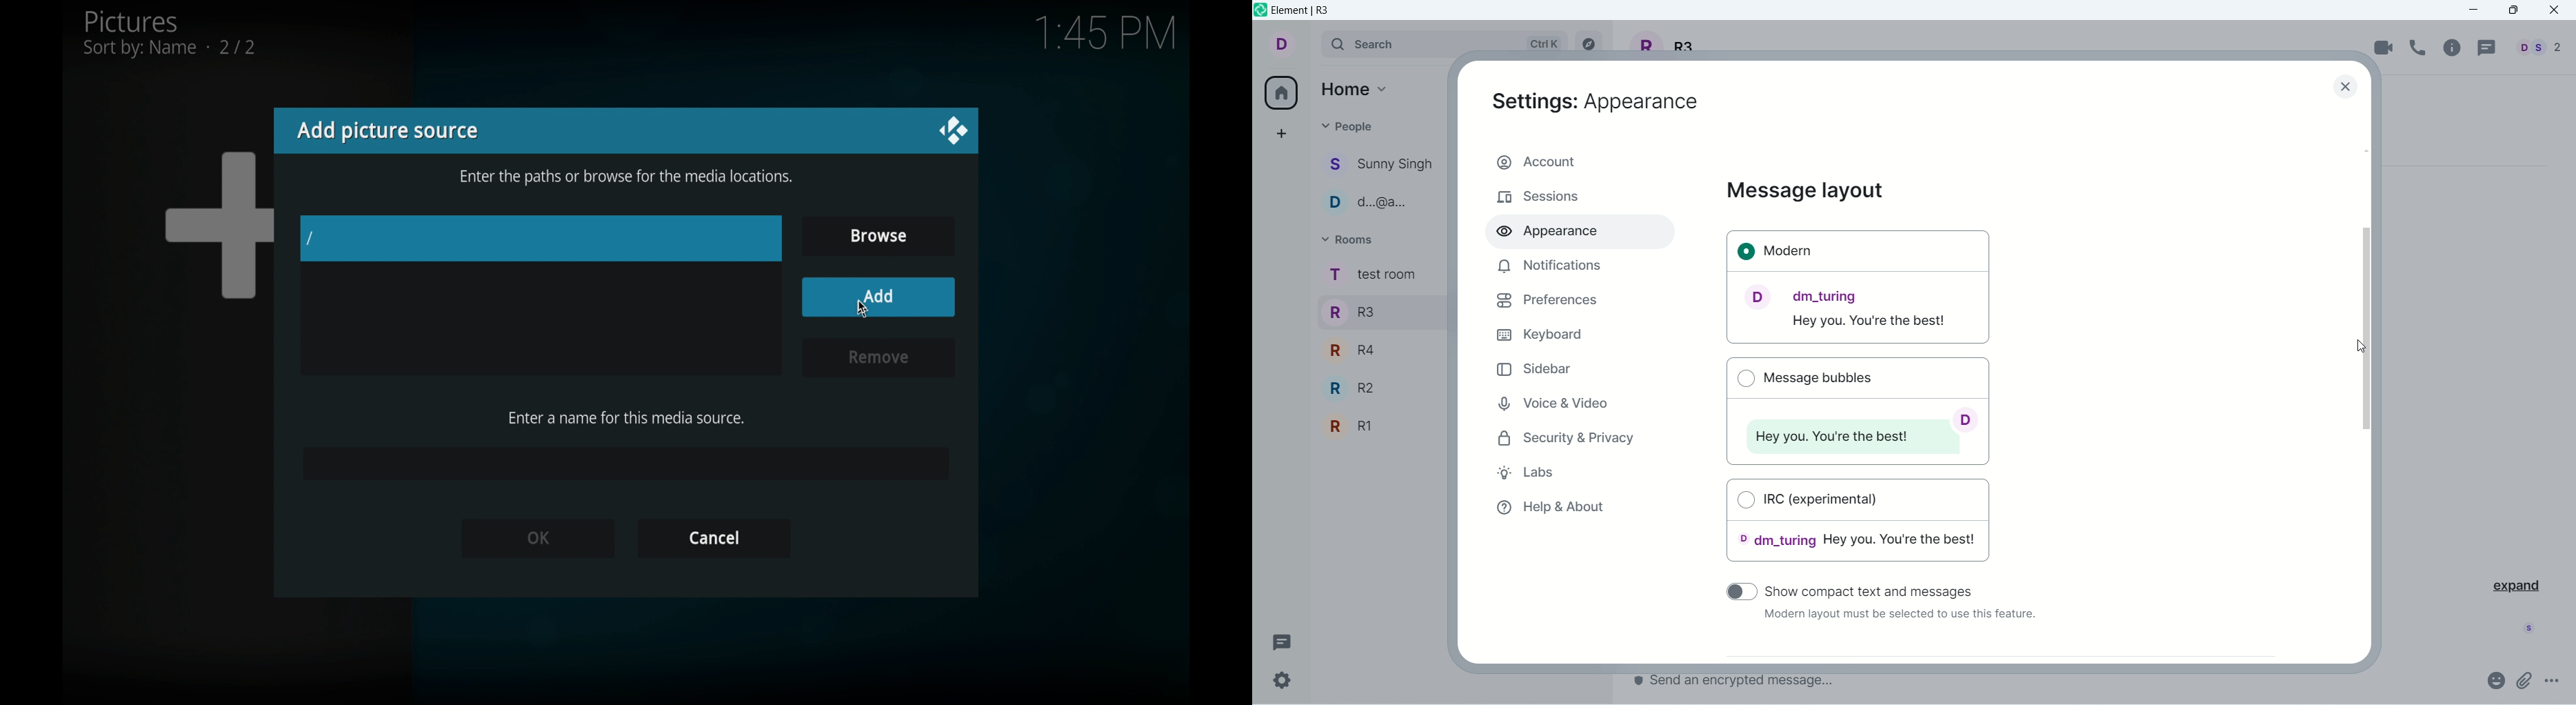  Describe the element at coordinates (1381, 166) in the screenshot. I see `people` at that location.